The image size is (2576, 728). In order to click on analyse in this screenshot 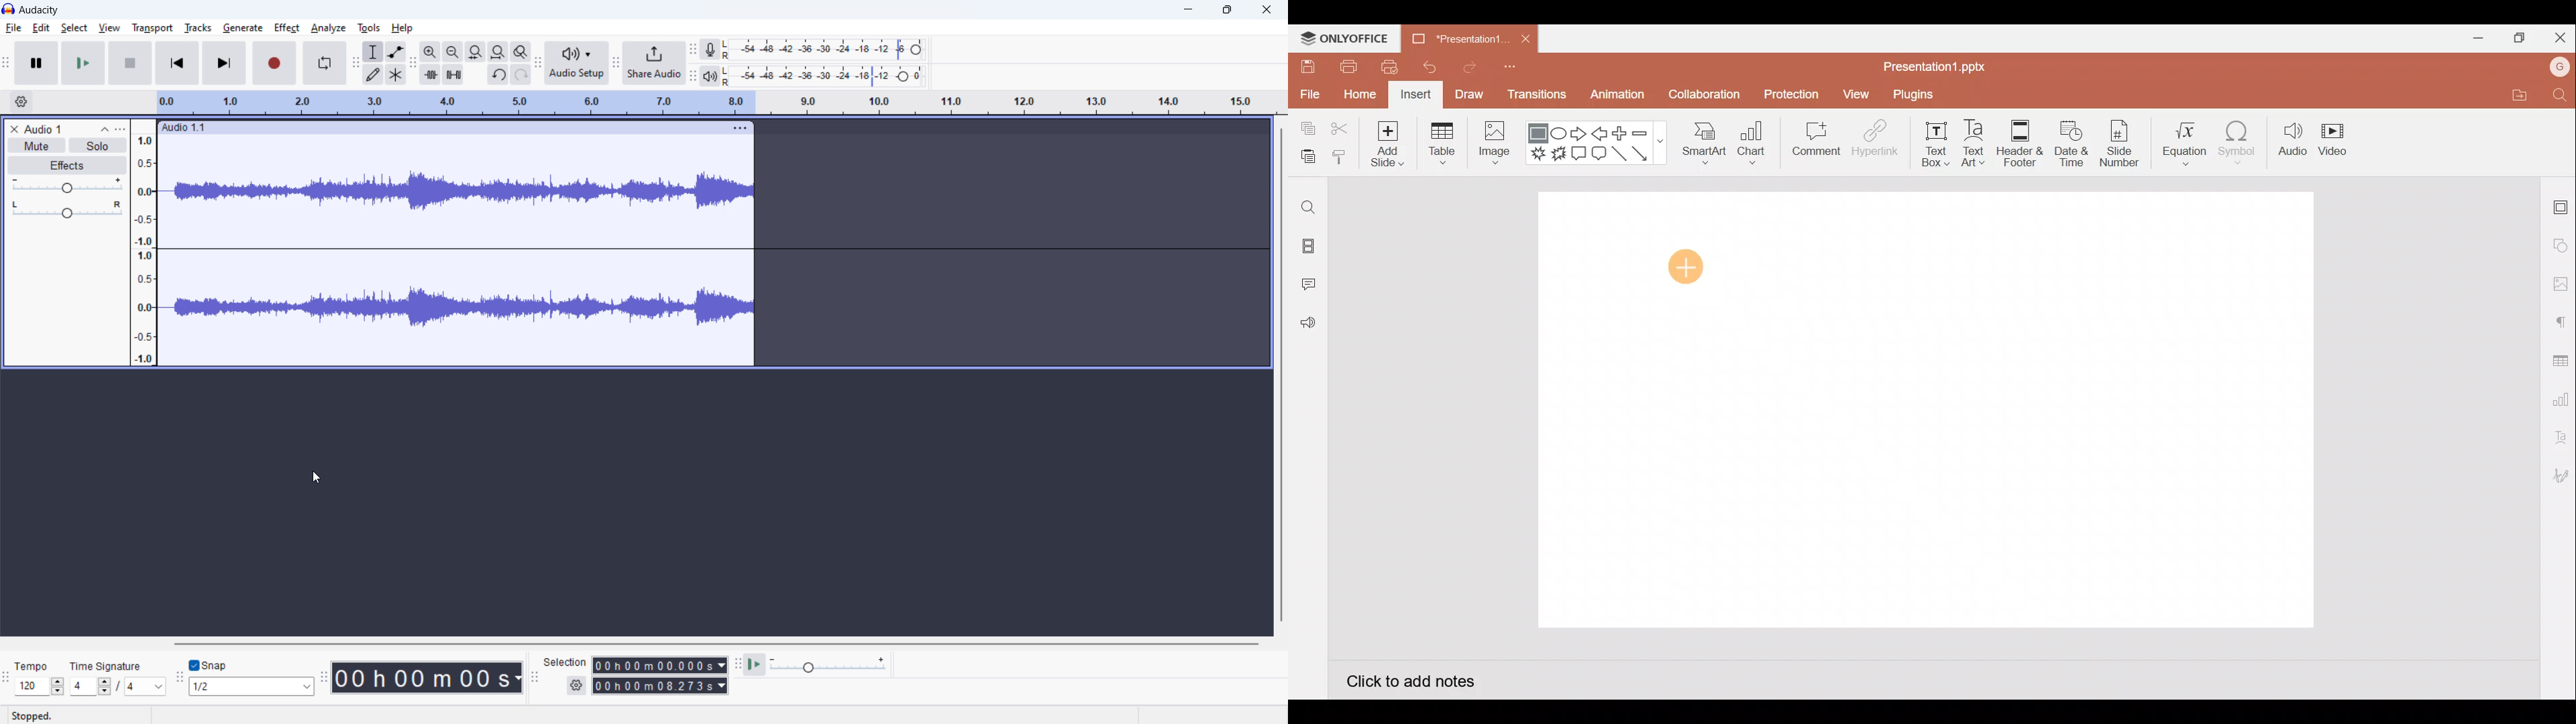, I will do `click(328, 28)`.